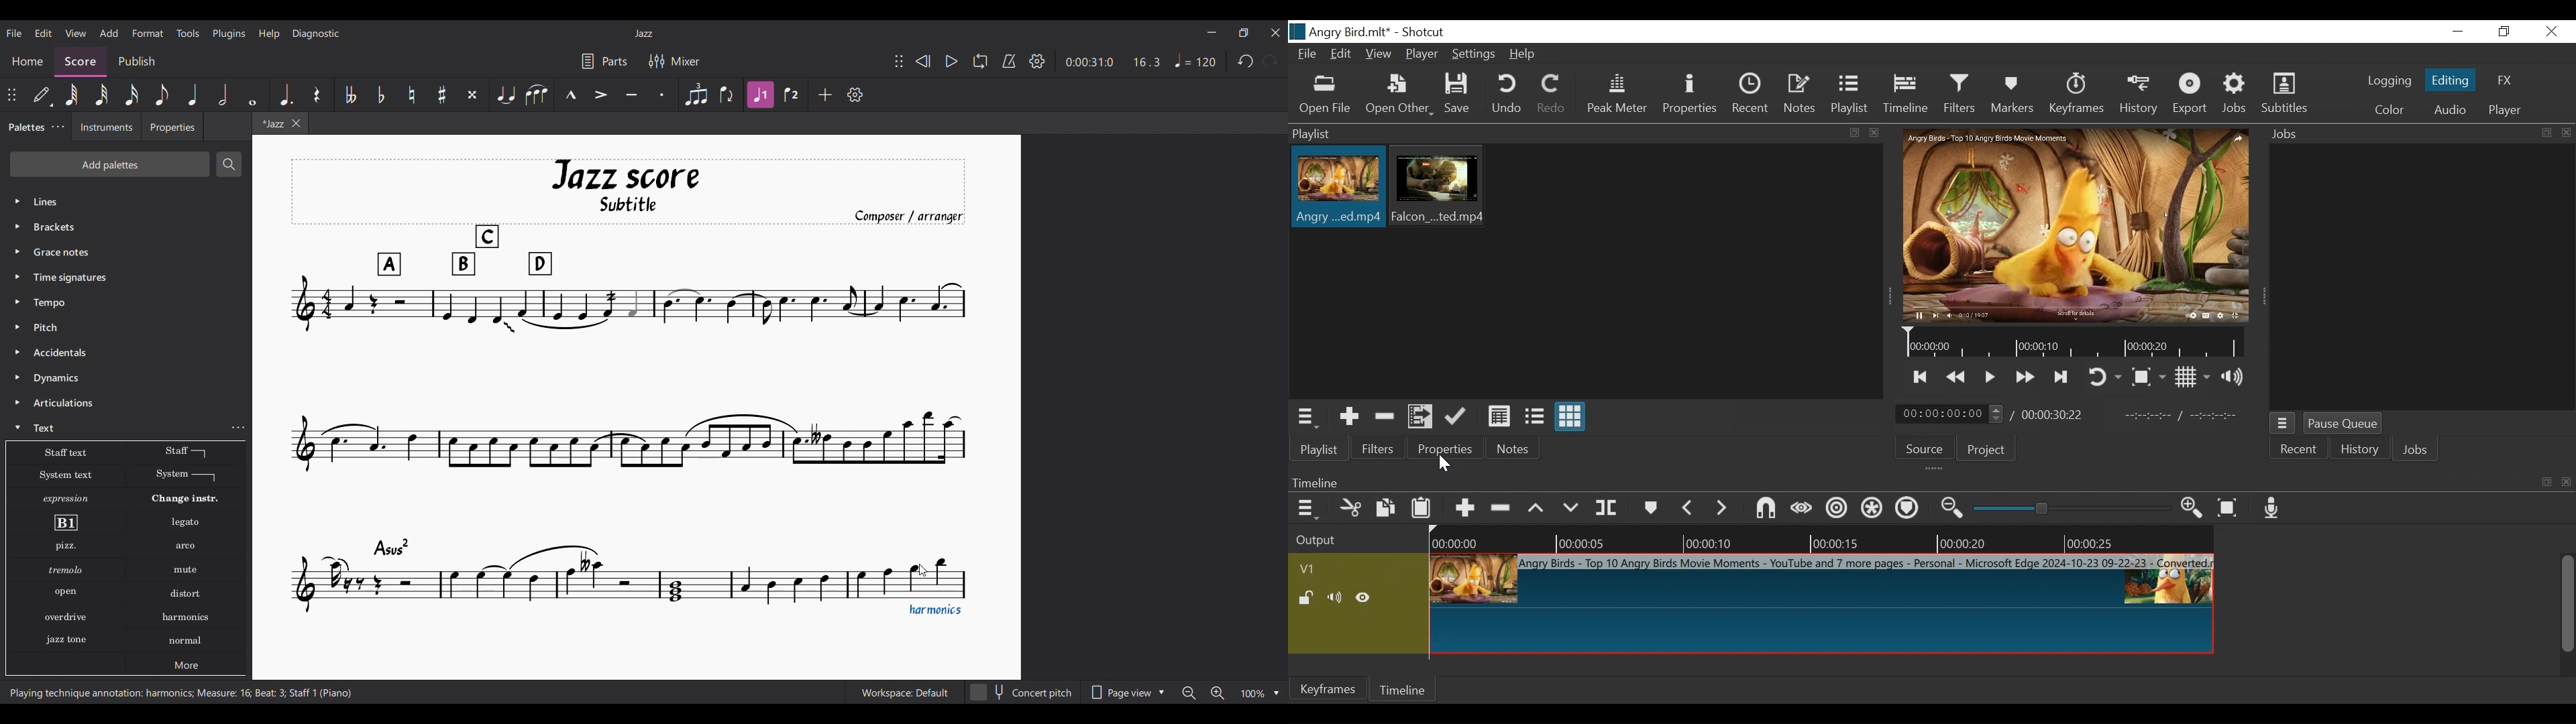 This screenshot has height=728, width=2576. Describe the element at coordinates (442, 94) in the screenshot. I see `Toggle sharp` at that location.